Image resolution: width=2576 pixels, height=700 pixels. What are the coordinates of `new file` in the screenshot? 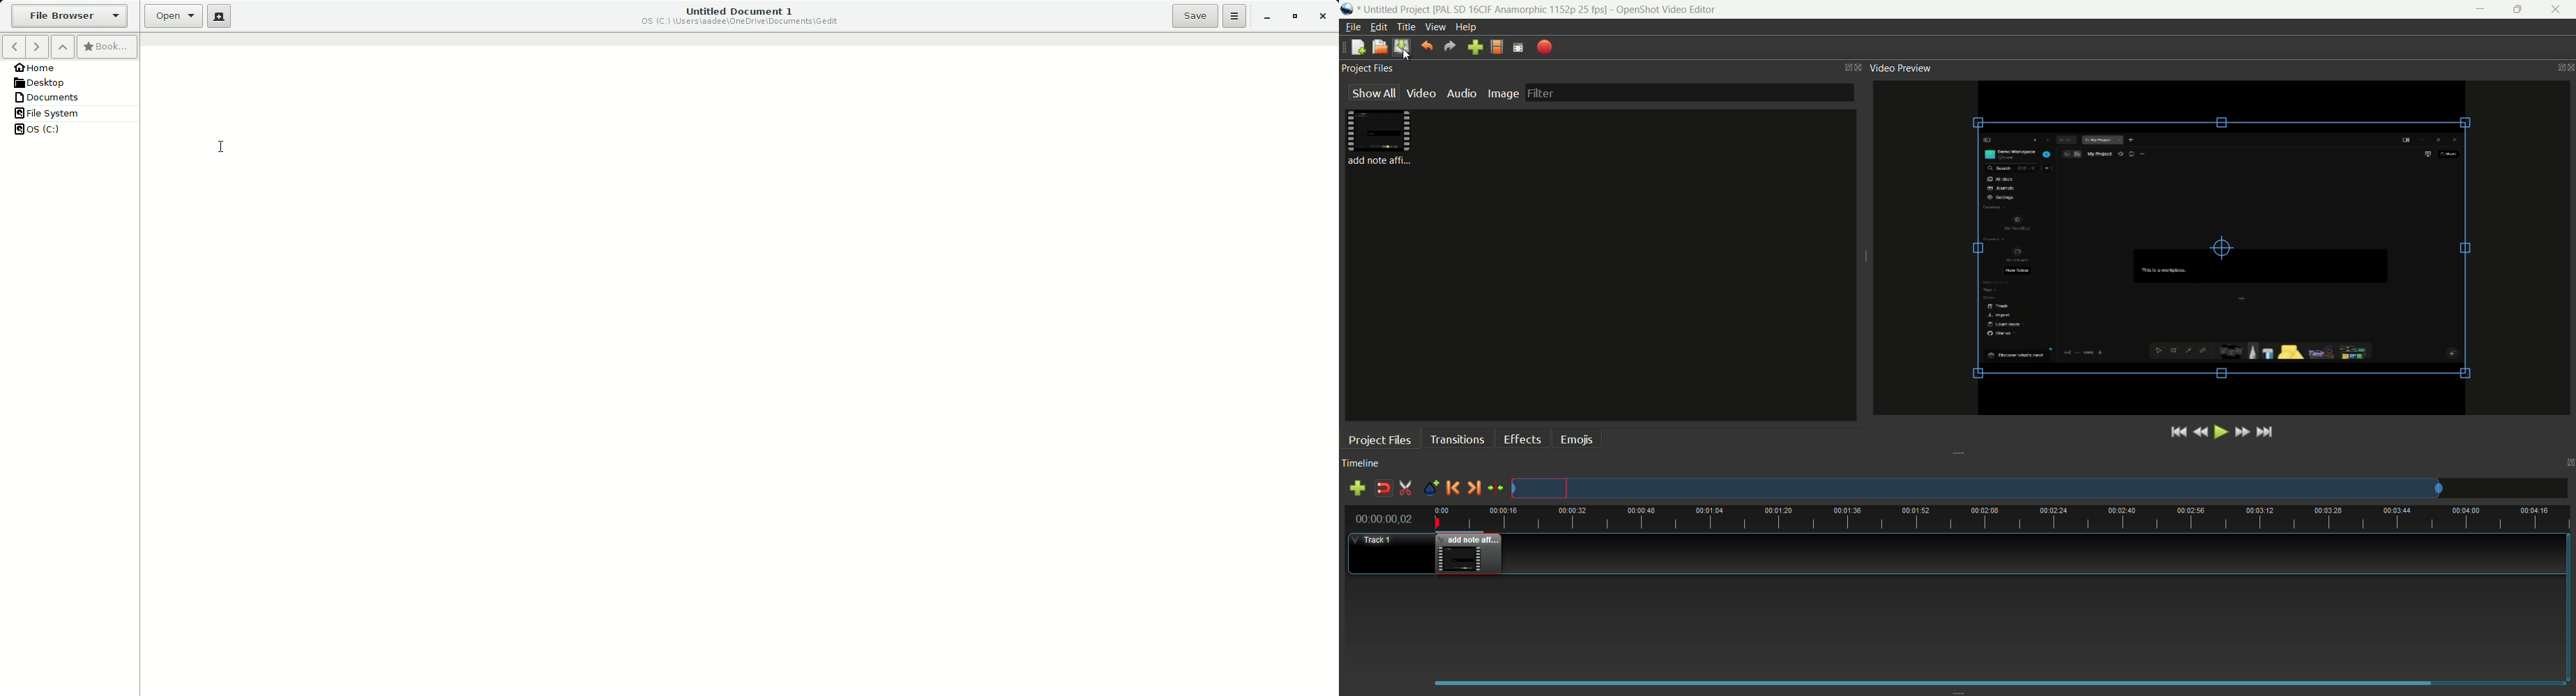 It's located at (1357, 47).